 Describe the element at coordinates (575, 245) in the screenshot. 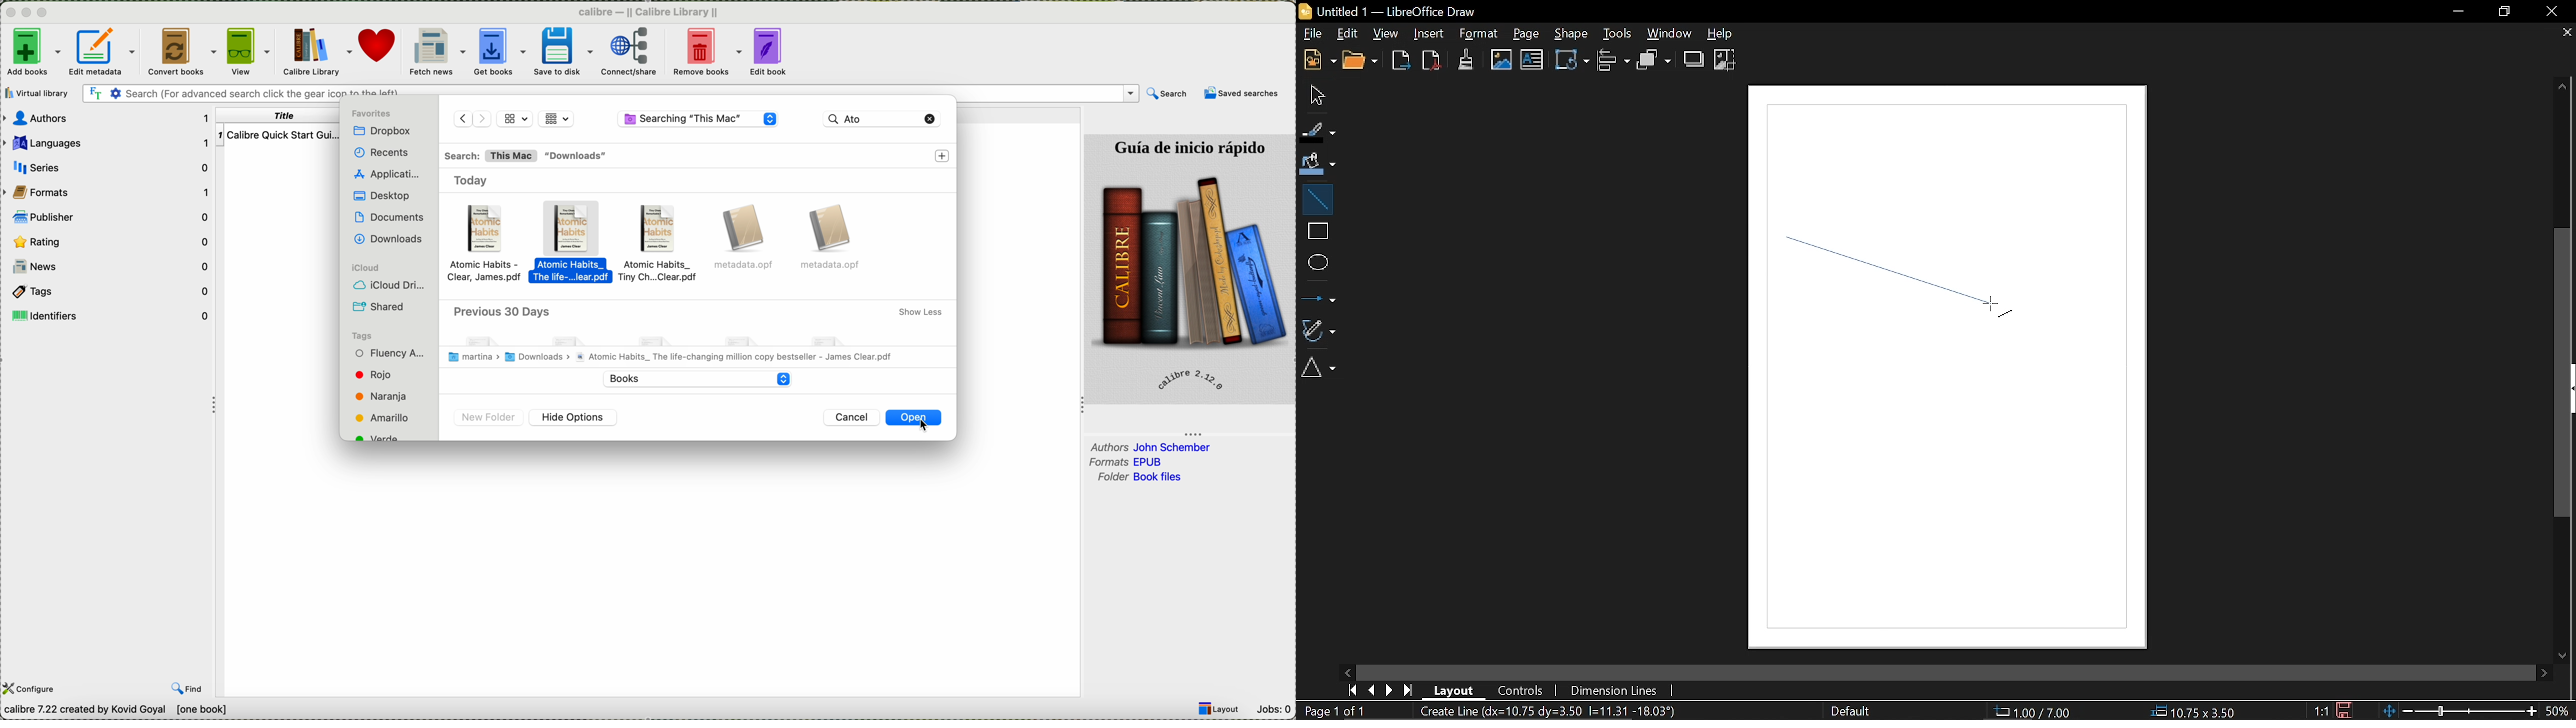

I see `file` at that location.